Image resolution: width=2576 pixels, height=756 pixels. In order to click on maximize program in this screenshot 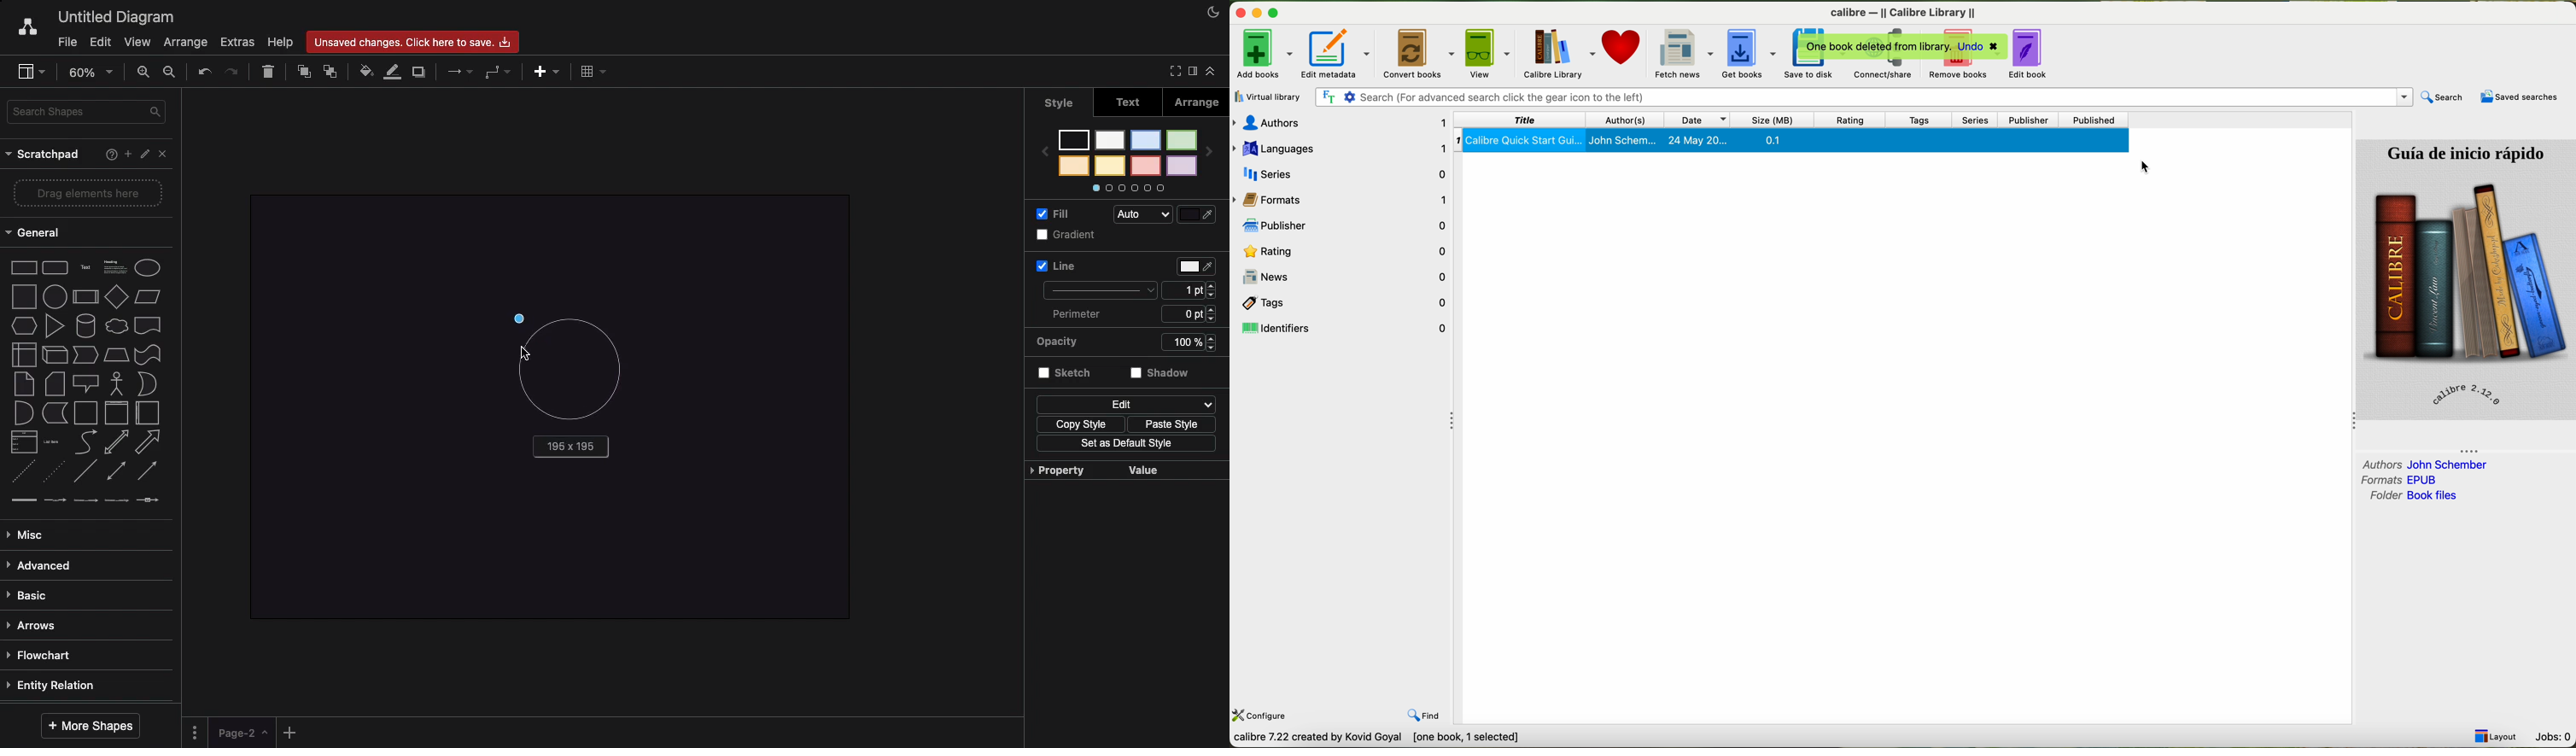, I will do `click(1276, 11)`.